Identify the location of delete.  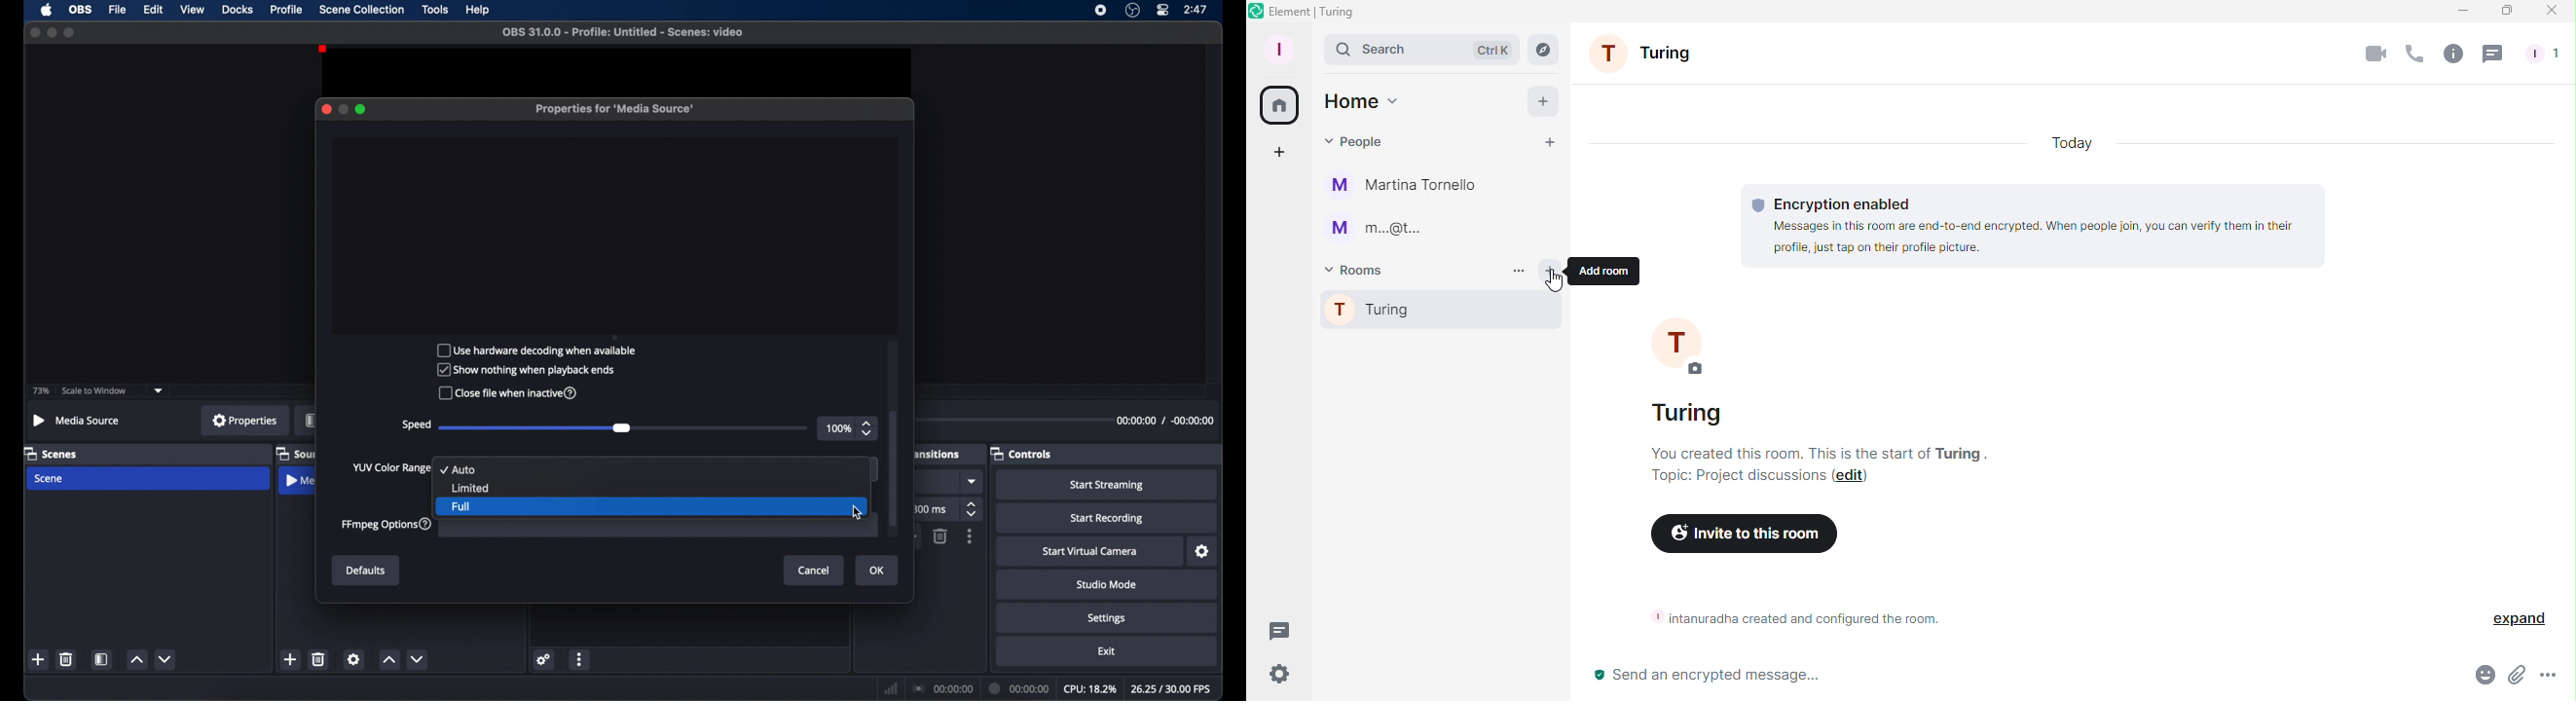
(66, 659).